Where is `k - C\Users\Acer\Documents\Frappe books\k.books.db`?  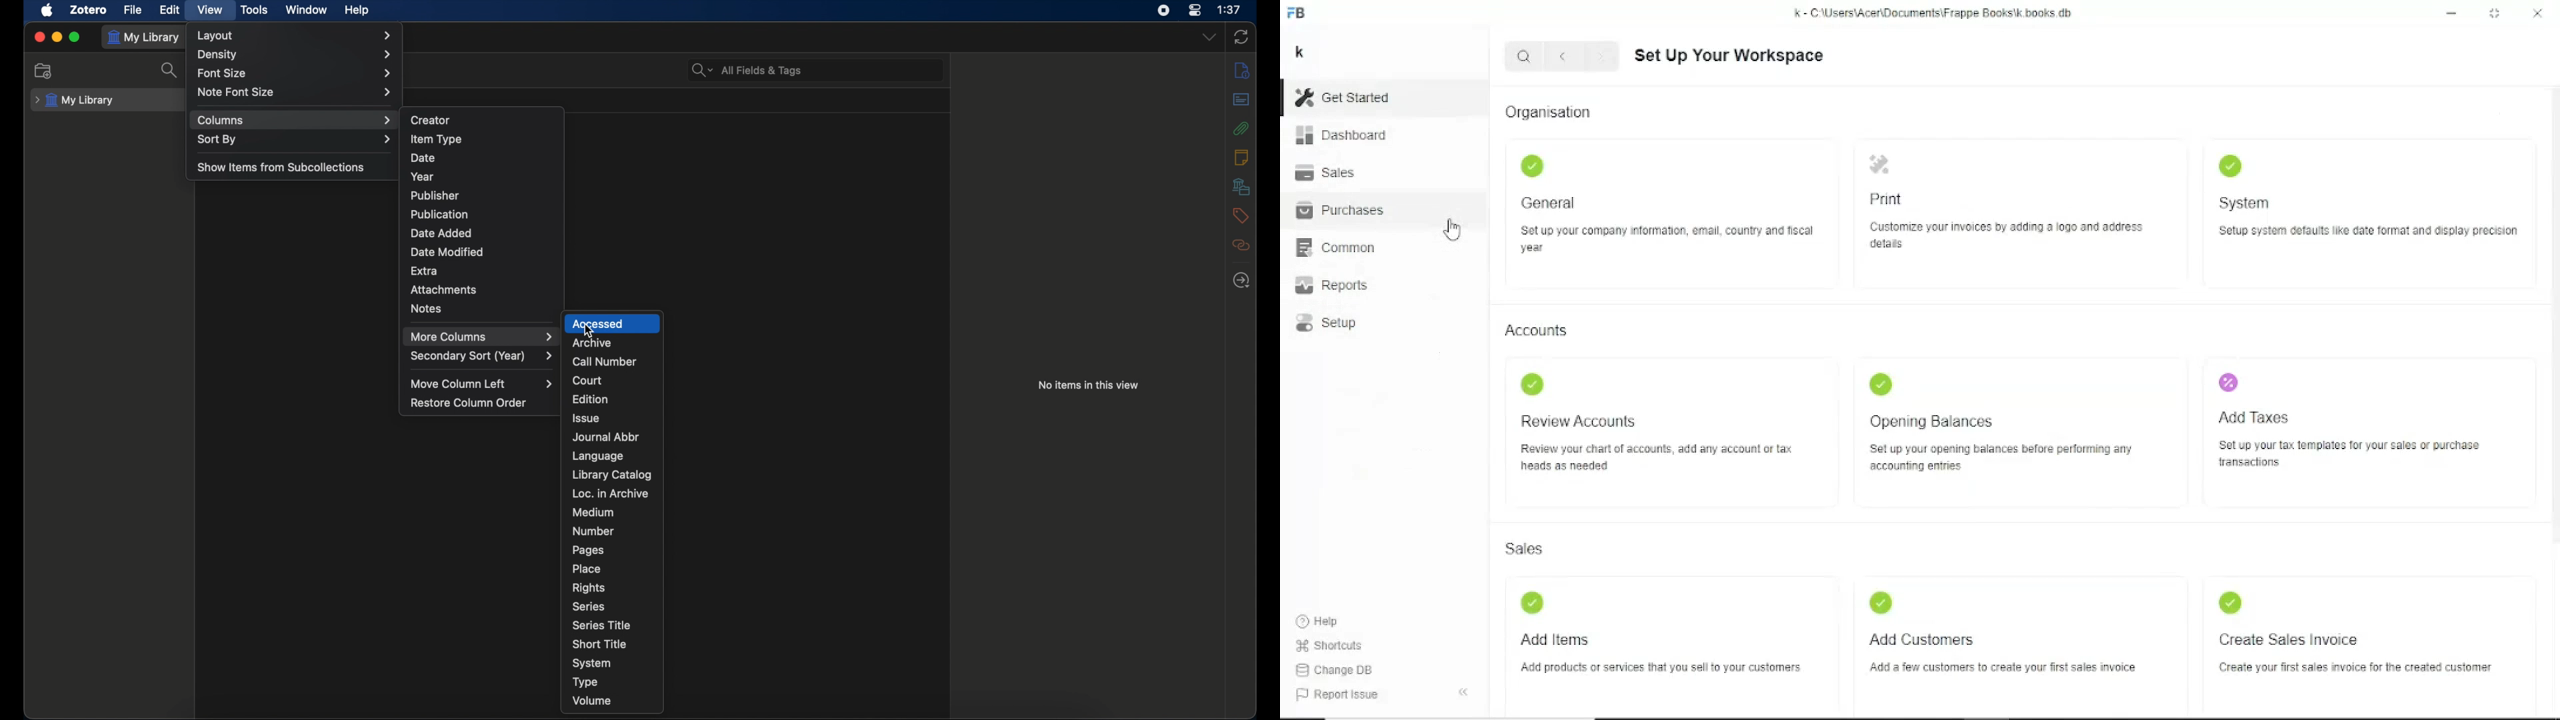
k - C\Users\Acer\Documents\Frappe books\k.books.db is located at coordinates (1934, 12).